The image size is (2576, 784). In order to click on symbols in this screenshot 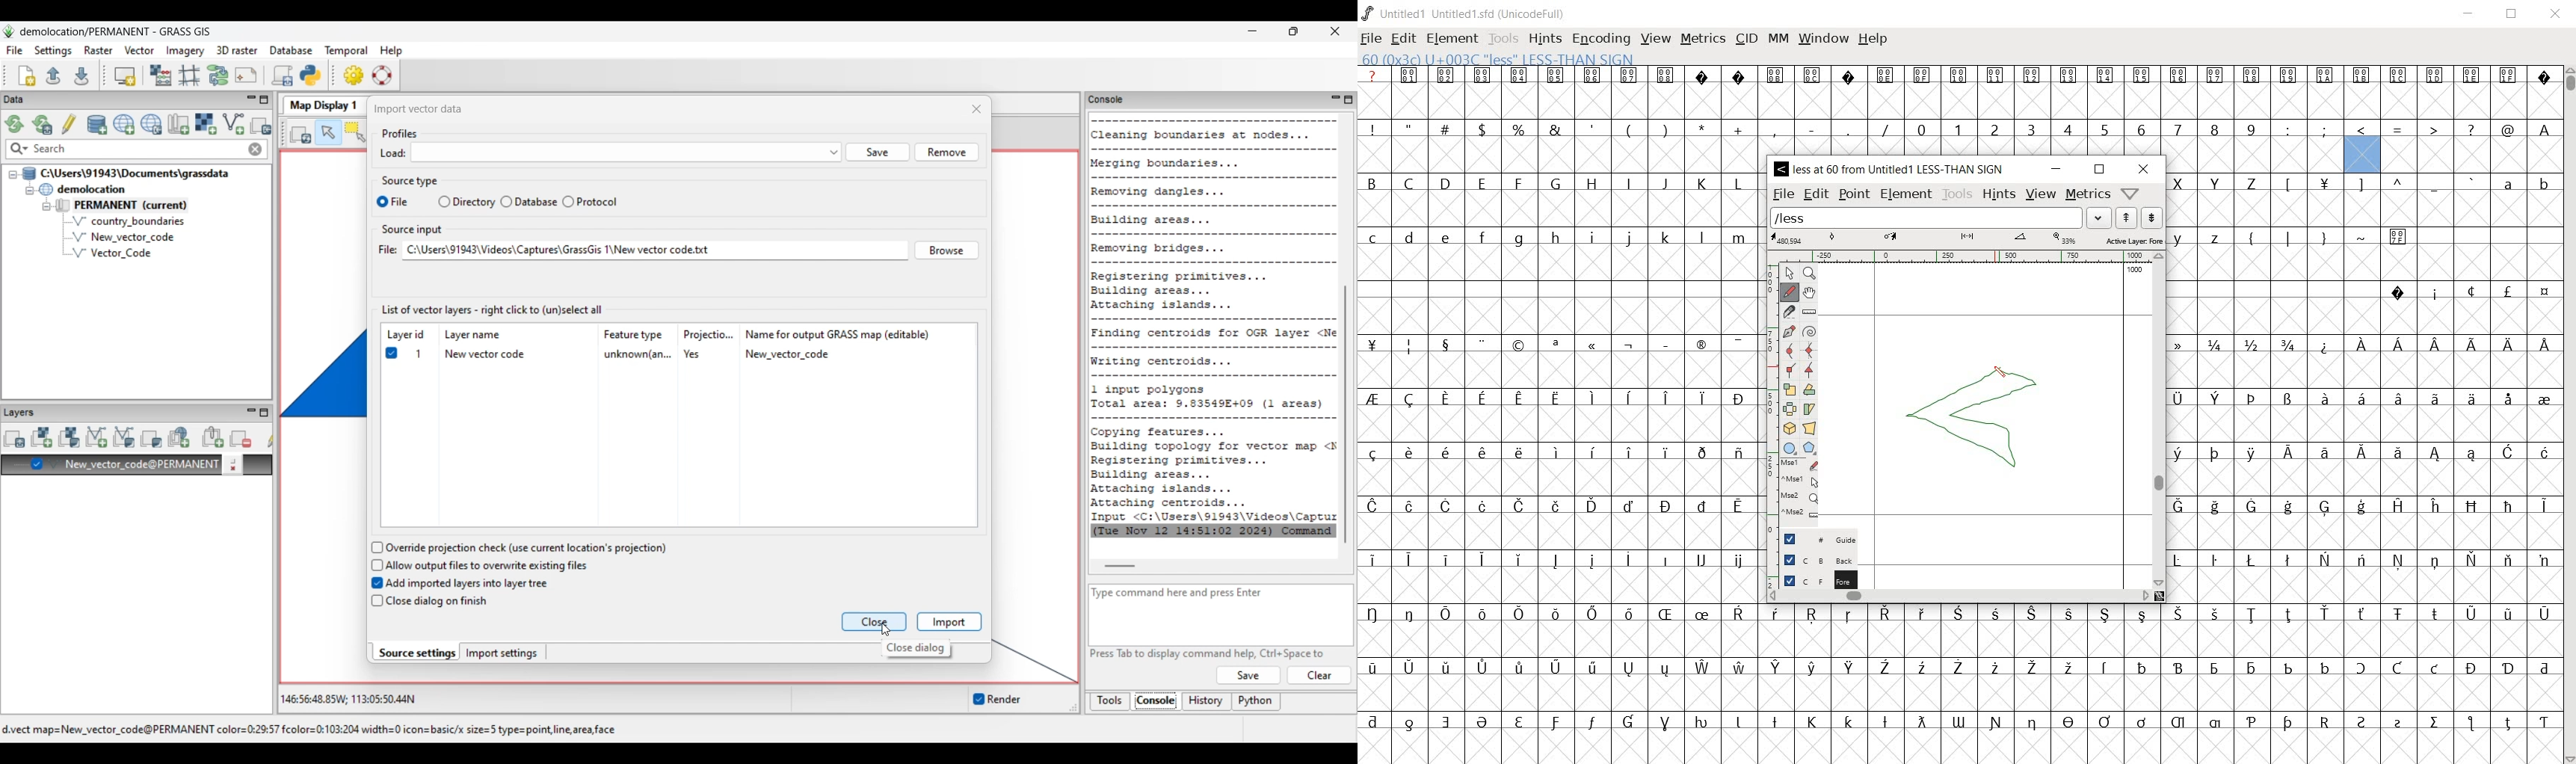, I will do `click(2326, 236)`.